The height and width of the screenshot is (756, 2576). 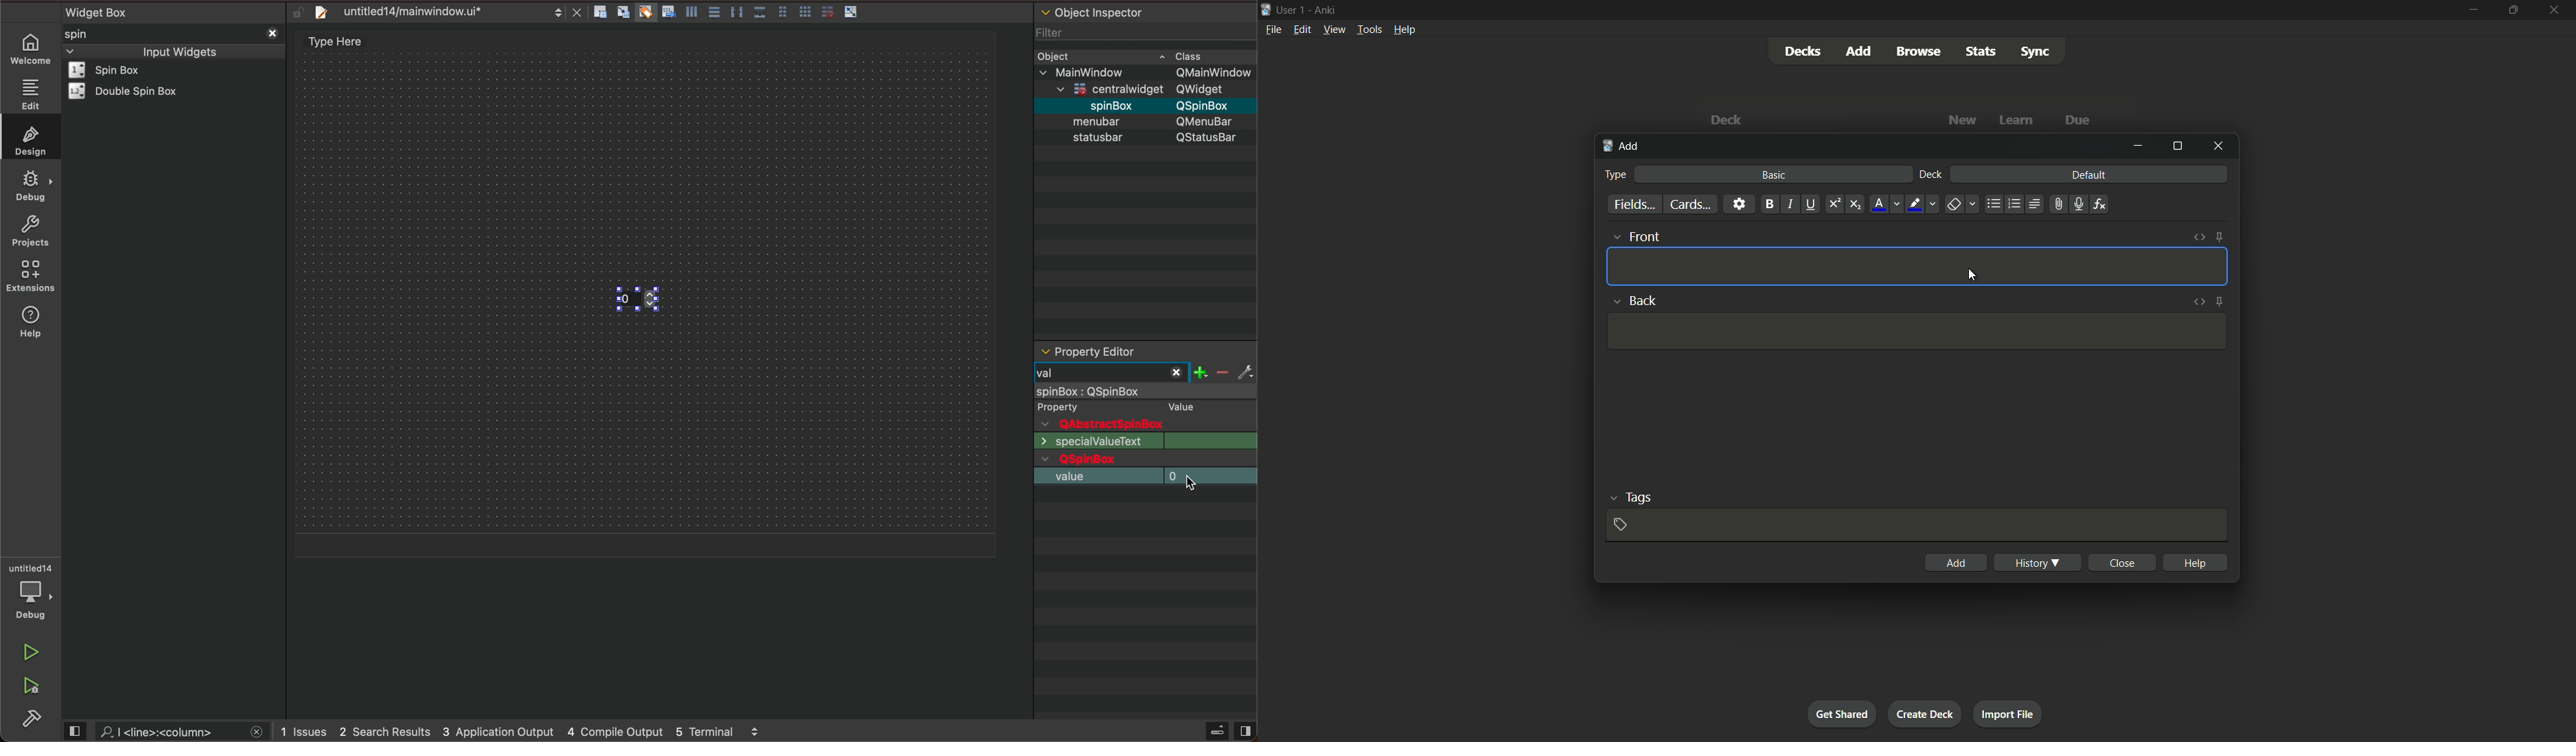 I want to click on file menu, so click(x=1275, y=29).